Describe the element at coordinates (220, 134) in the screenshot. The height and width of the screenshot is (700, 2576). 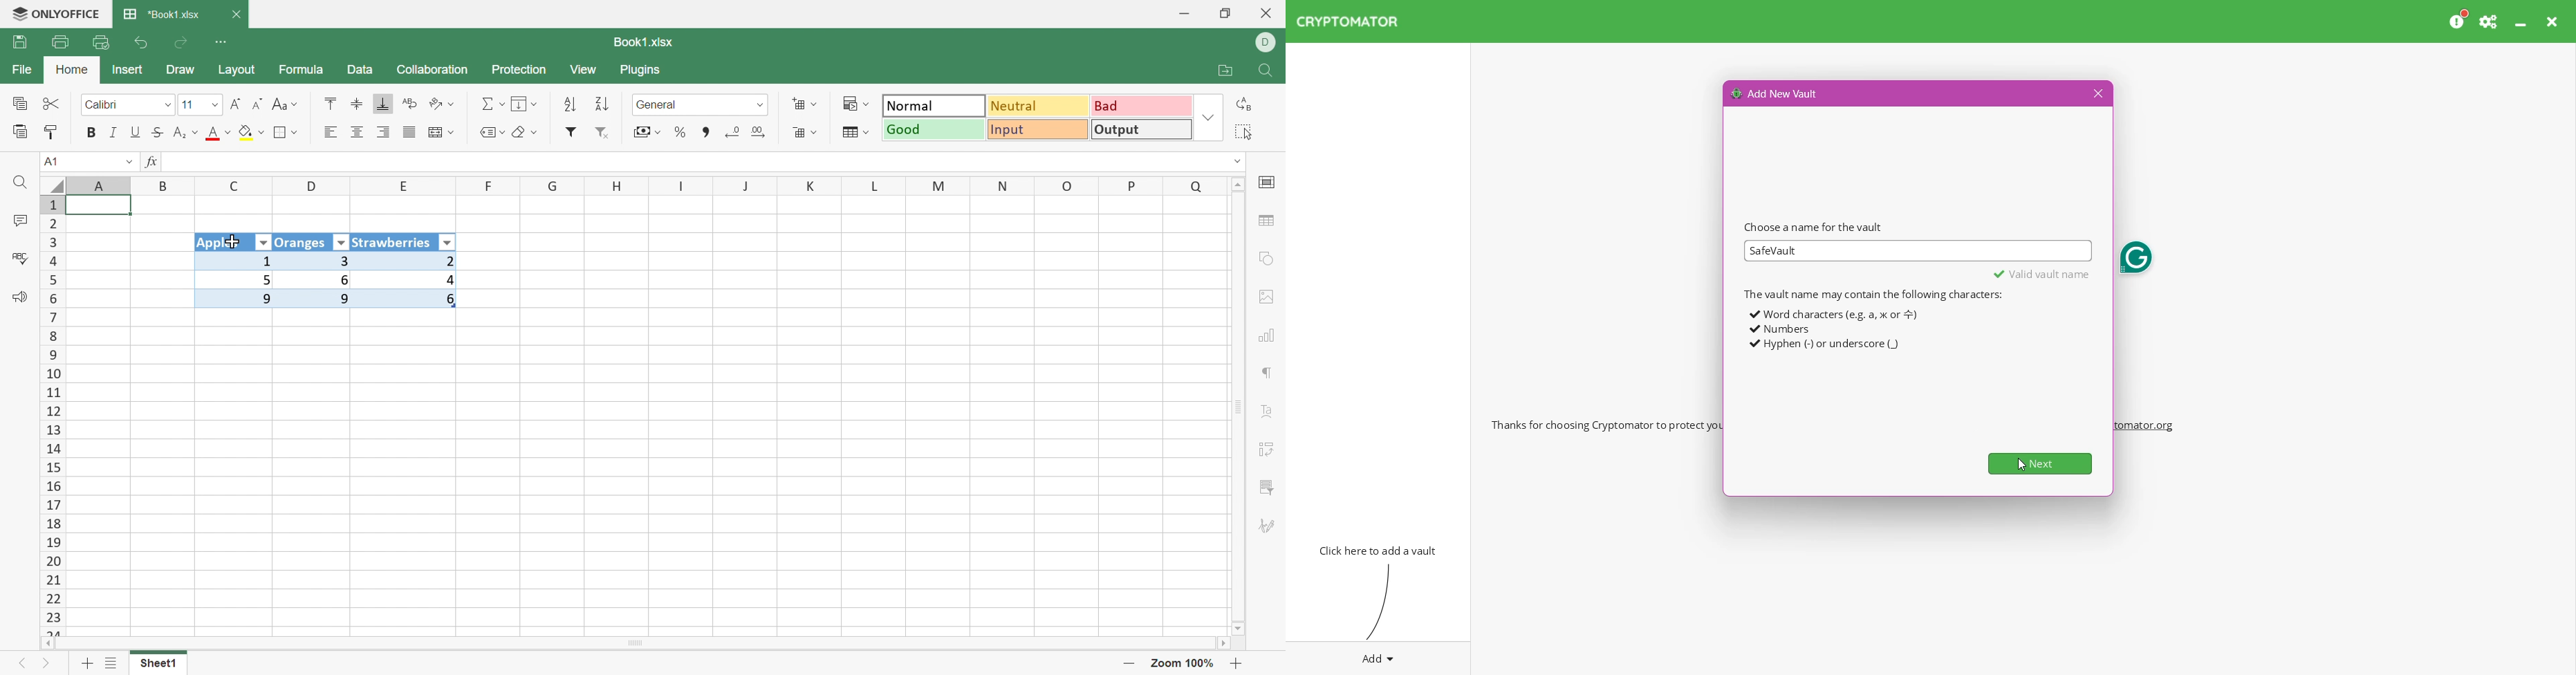
I see `Font color` at that location.